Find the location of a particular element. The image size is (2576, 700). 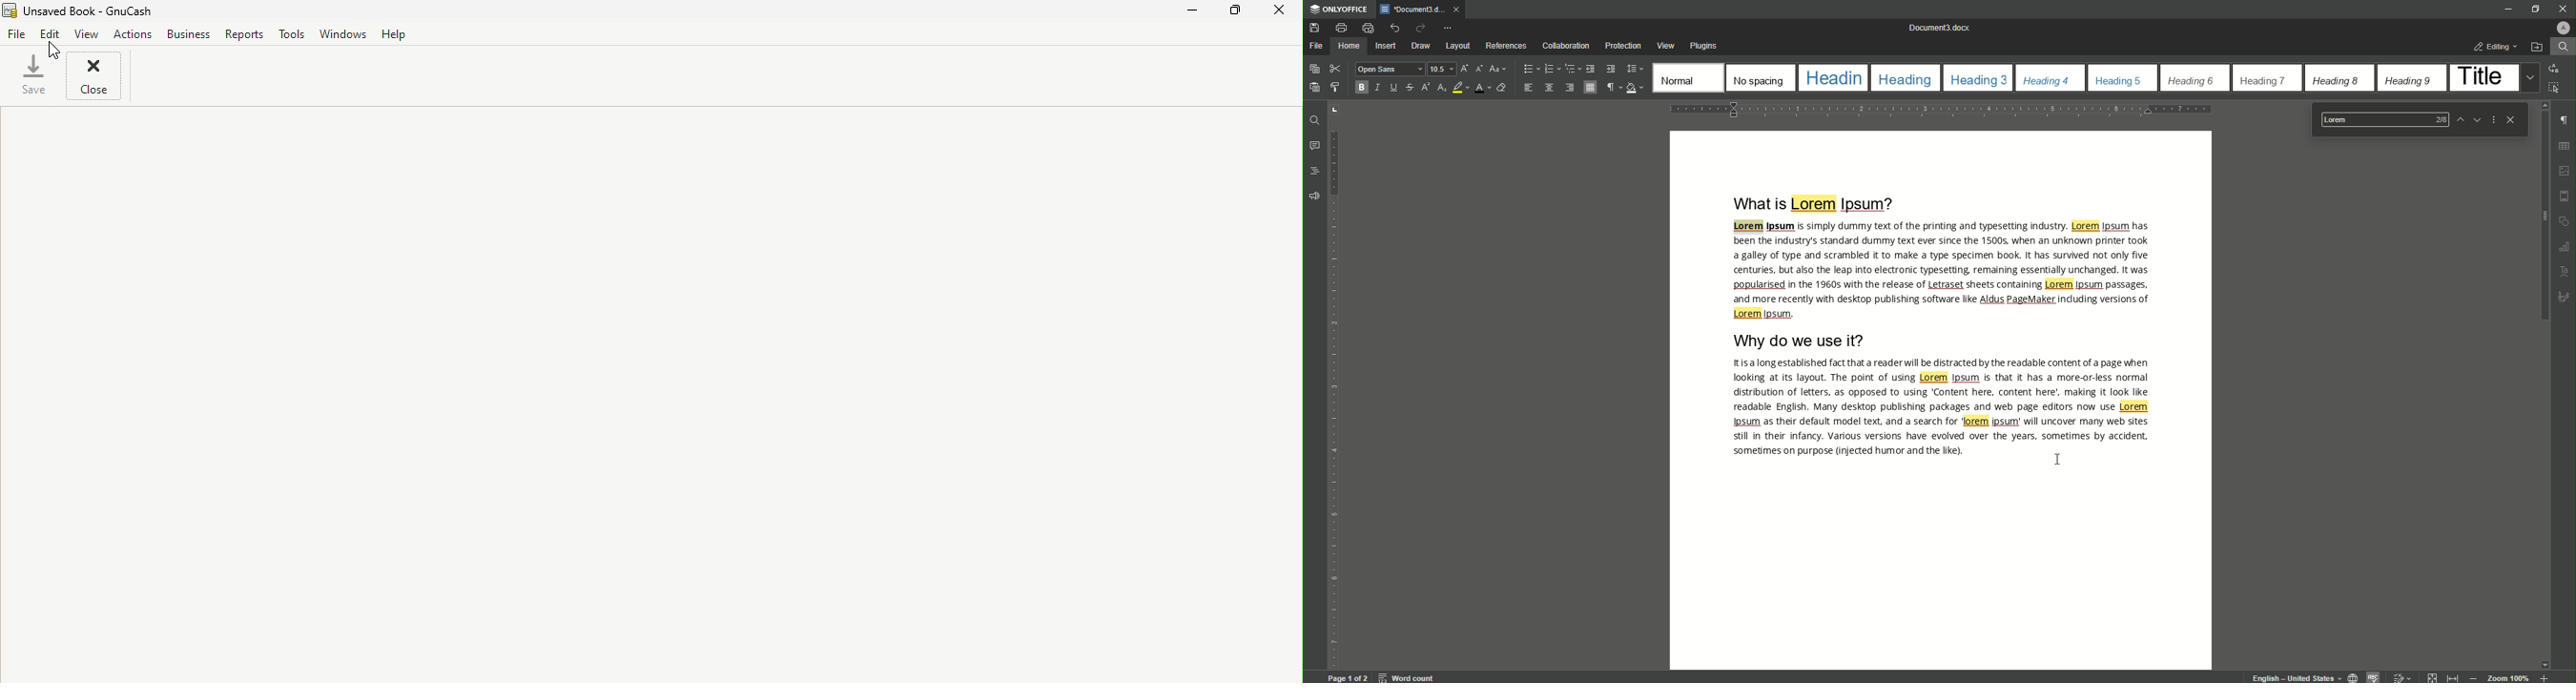

Edit is located at coordinates (50, 34).